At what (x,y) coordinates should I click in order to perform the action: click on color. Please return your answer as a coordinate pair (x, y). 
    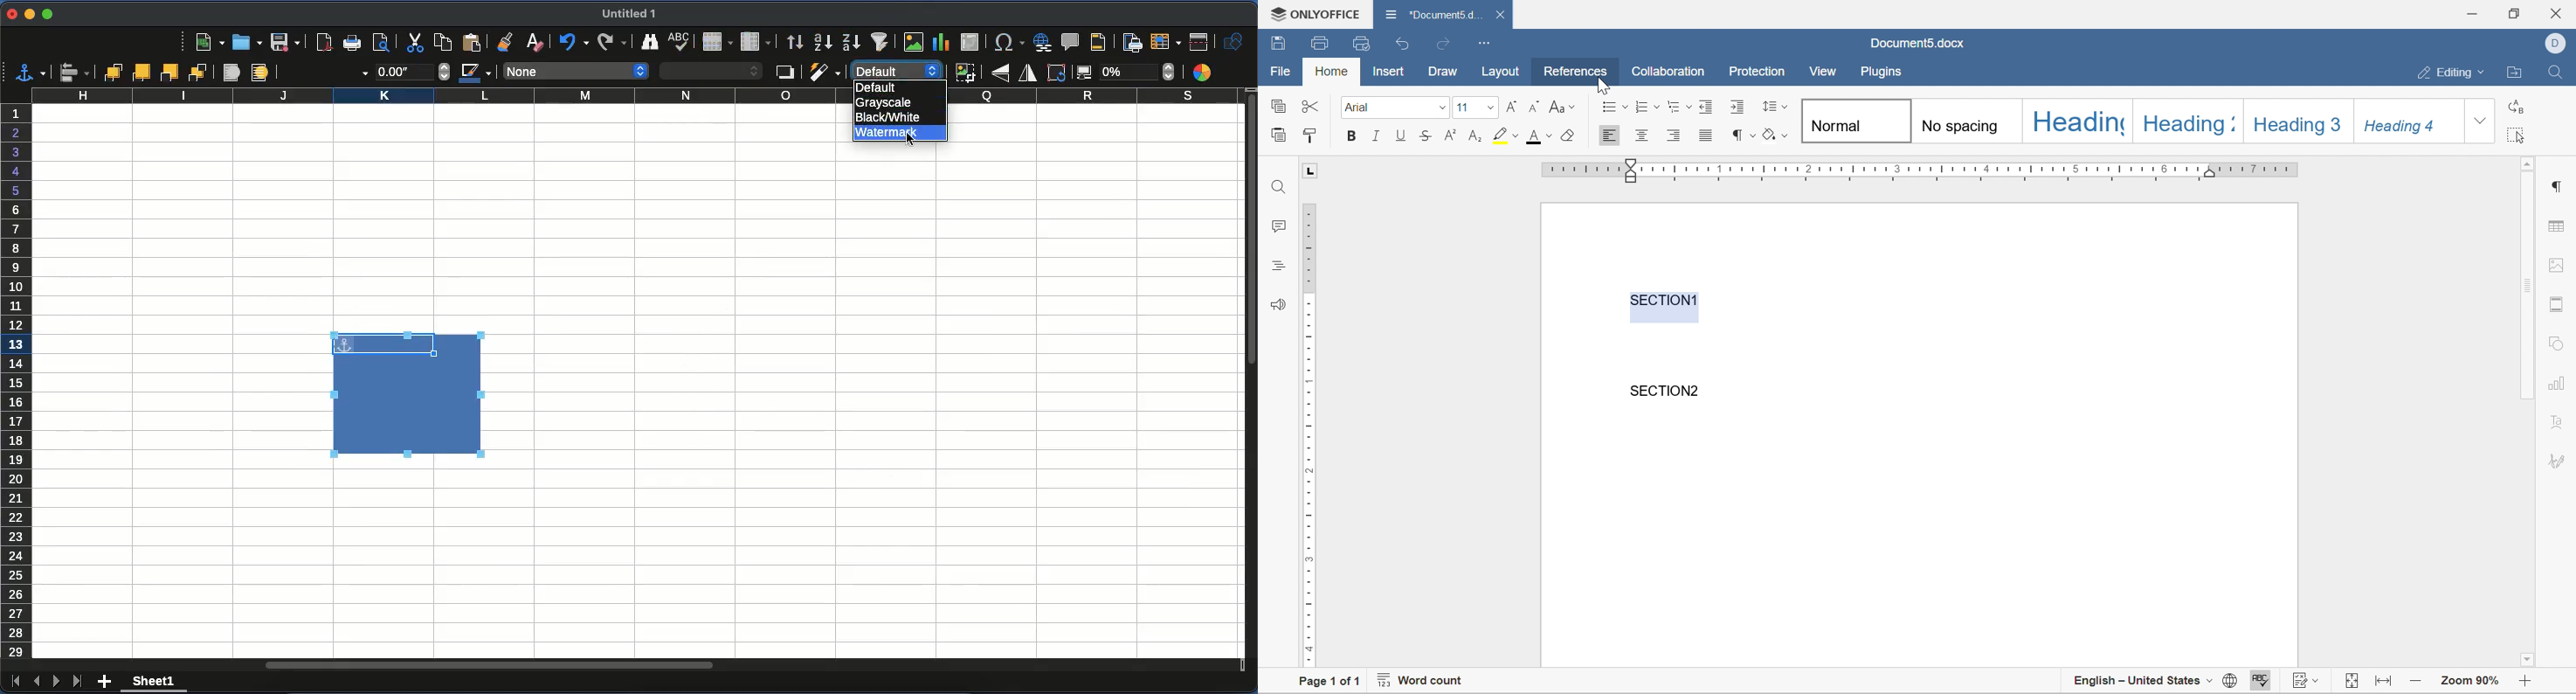
    Looking at the image, I should click on (1205, 72).